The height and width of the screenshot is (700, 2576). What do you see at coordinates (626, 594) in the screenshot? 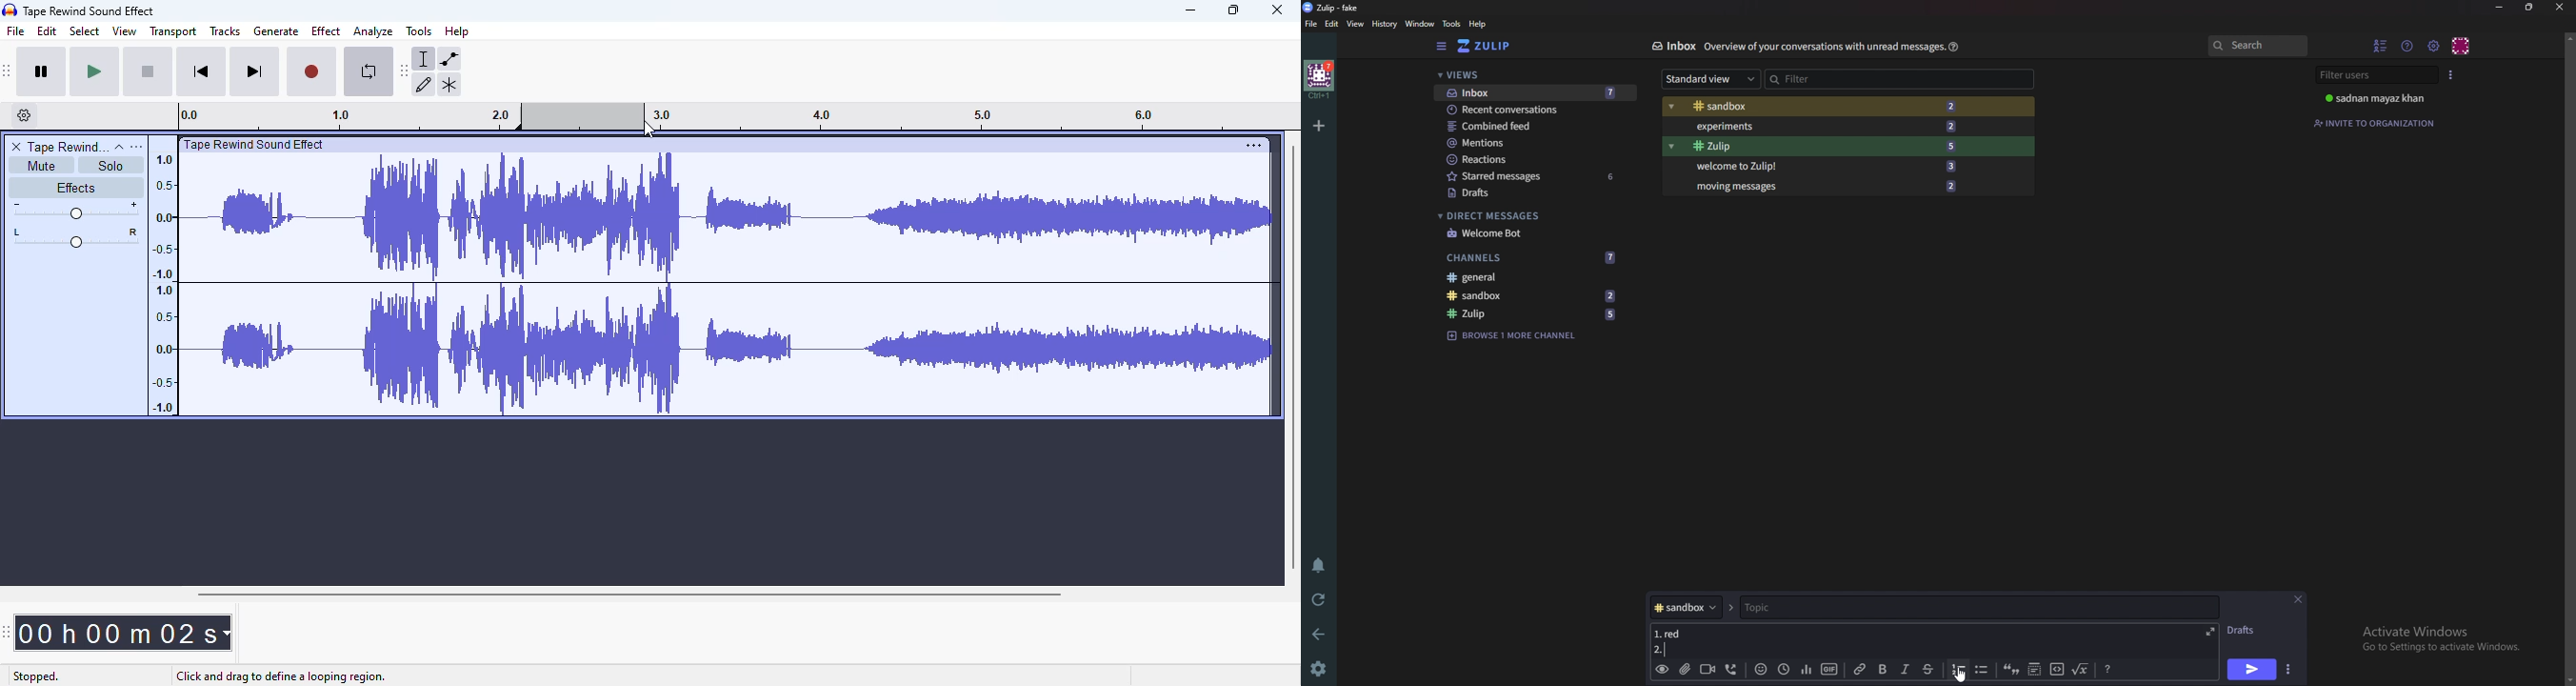
I see `horizontal scroll bar` at bounding box center [626, 594].